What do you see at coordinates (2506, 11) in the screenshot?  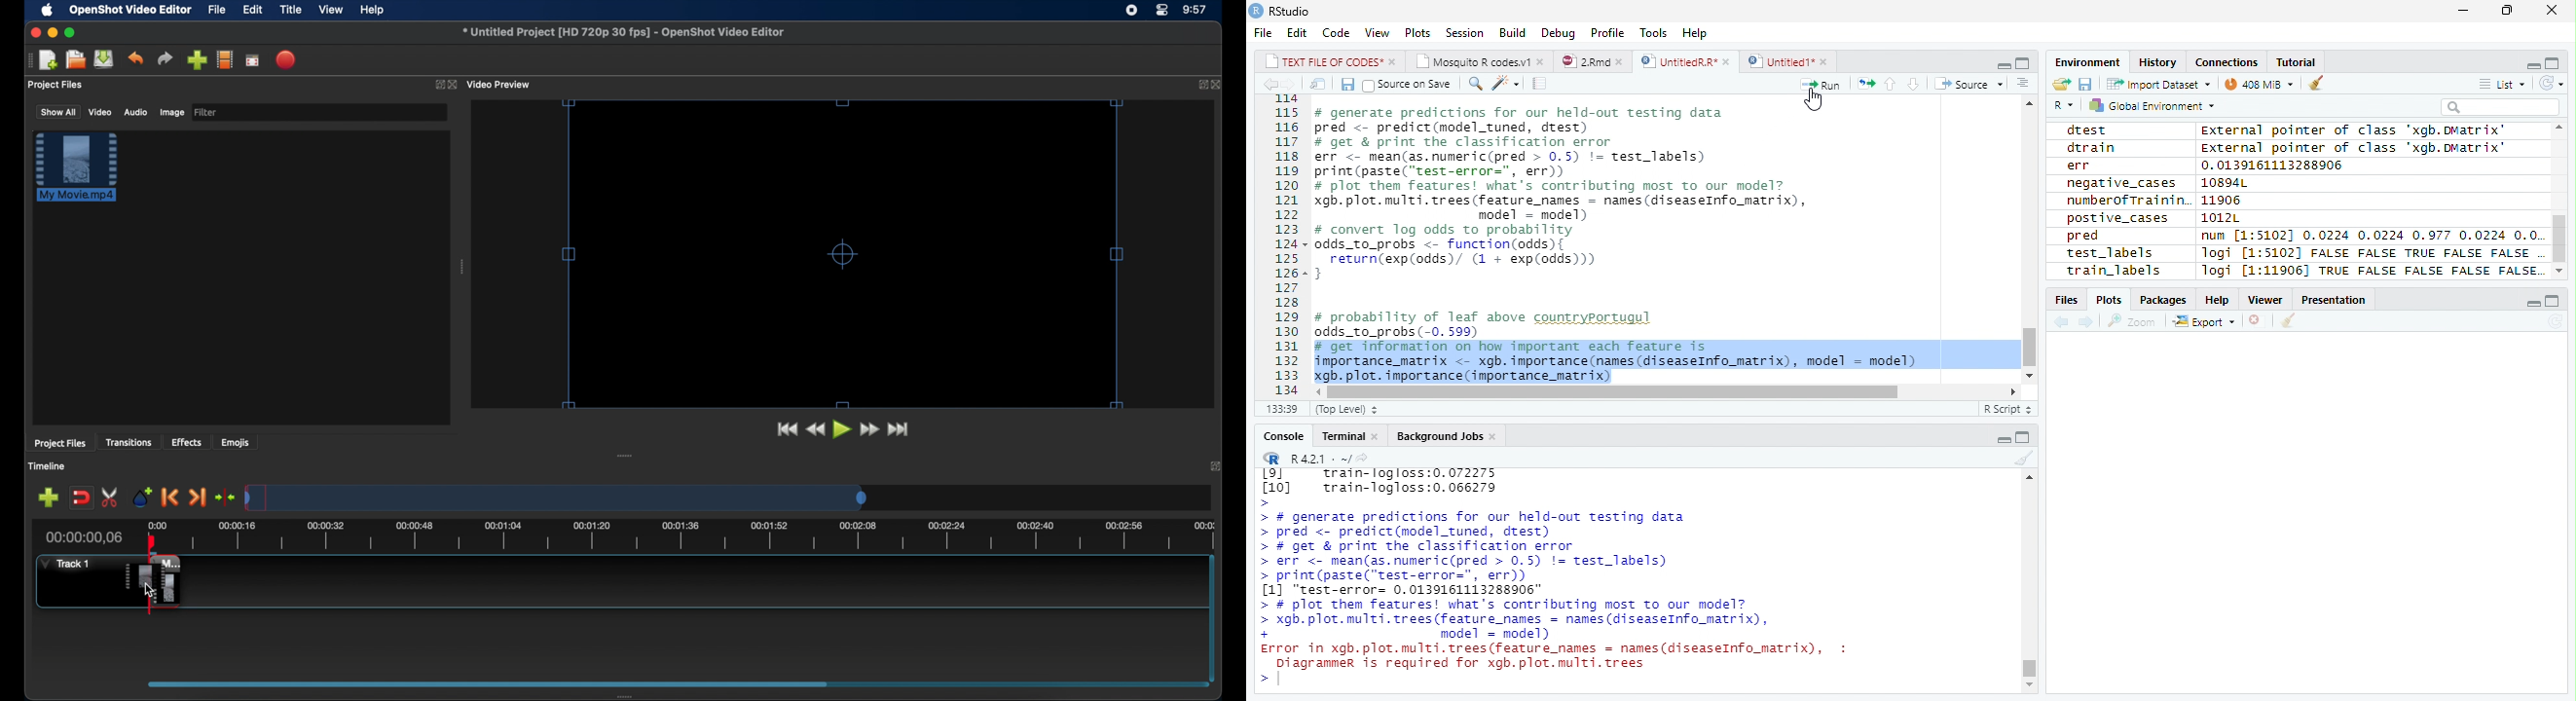 I see `Restore Down` at bounding box center [2506, 11].